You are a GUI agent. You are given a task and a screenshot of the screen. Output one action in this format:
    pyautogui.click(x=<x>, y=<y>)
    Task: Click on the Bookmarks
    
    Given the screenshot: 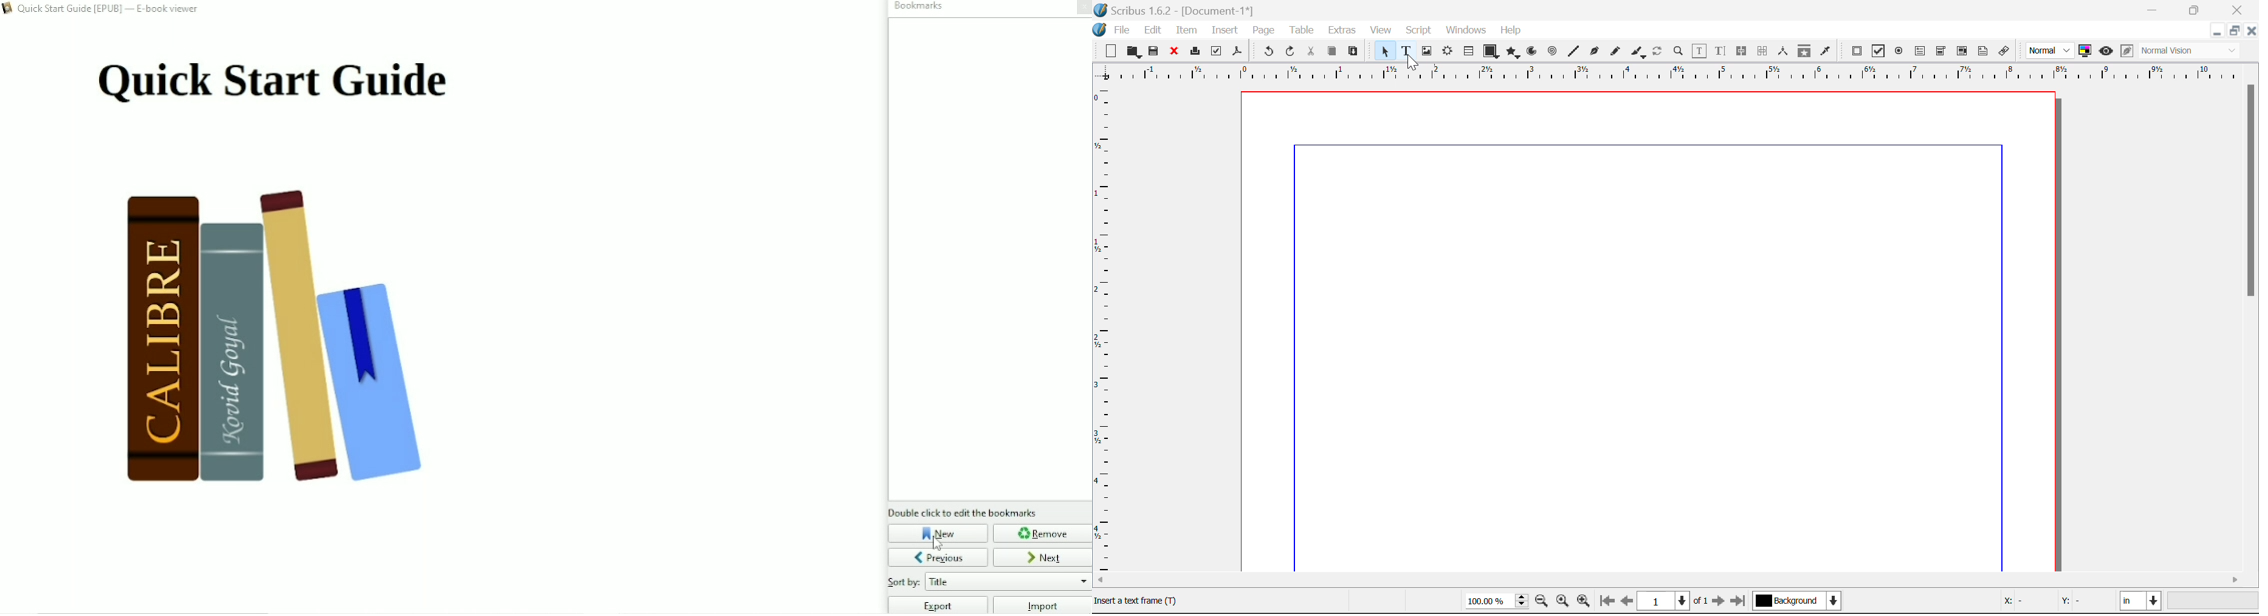 What is the action you would take?
    pyautogui.click(x=917, y=7)
    